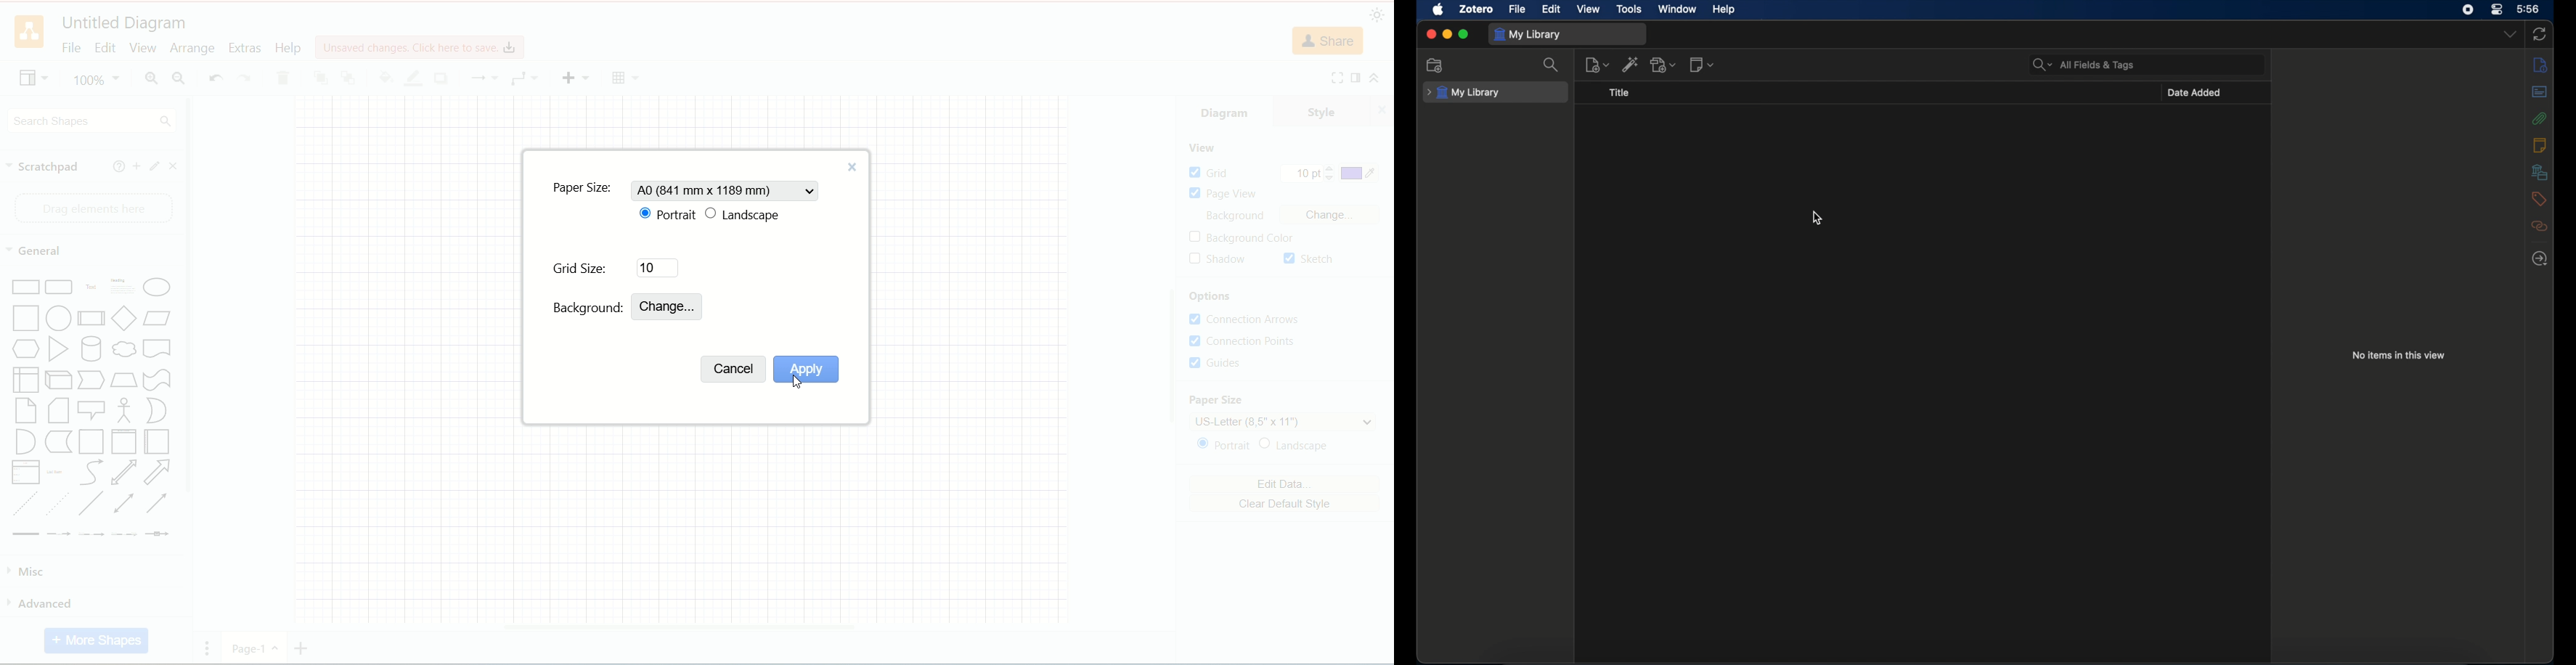 Image resolution: width=2576 pixels, height=672 pixels. Describe the element at coordinates (2510, 34) in the screenshot. I see `dropdown` at that location.